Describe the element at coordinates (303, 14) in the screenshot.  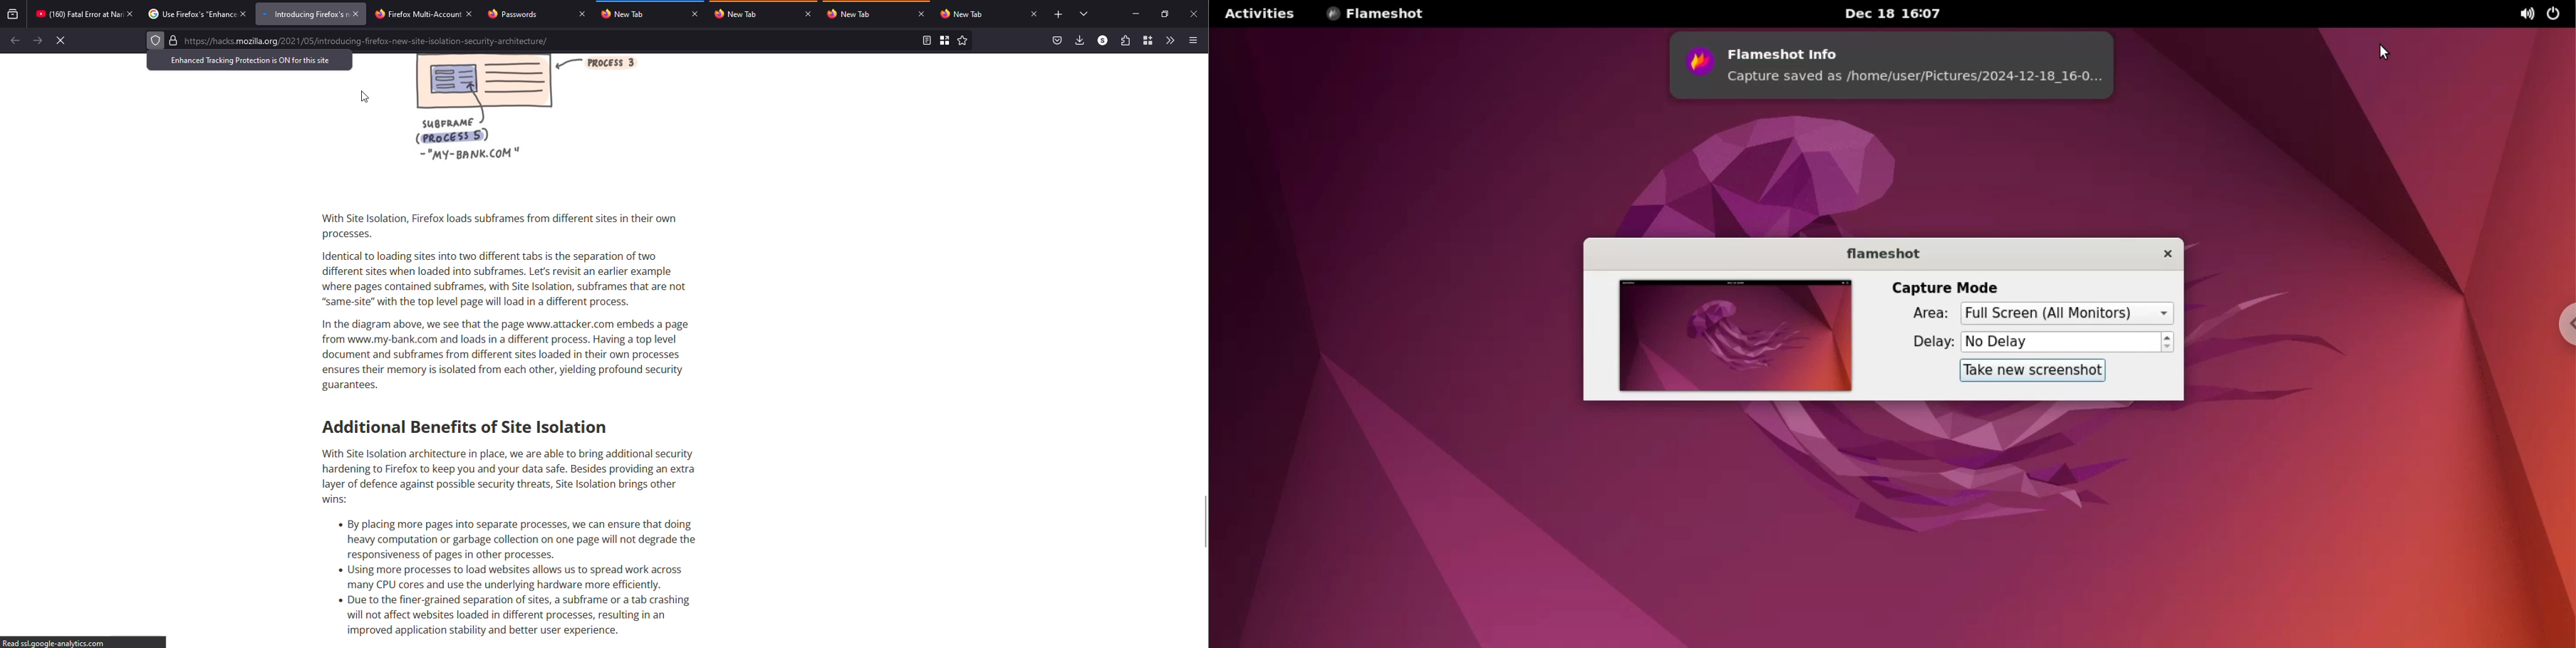
I see `tab` at that location.